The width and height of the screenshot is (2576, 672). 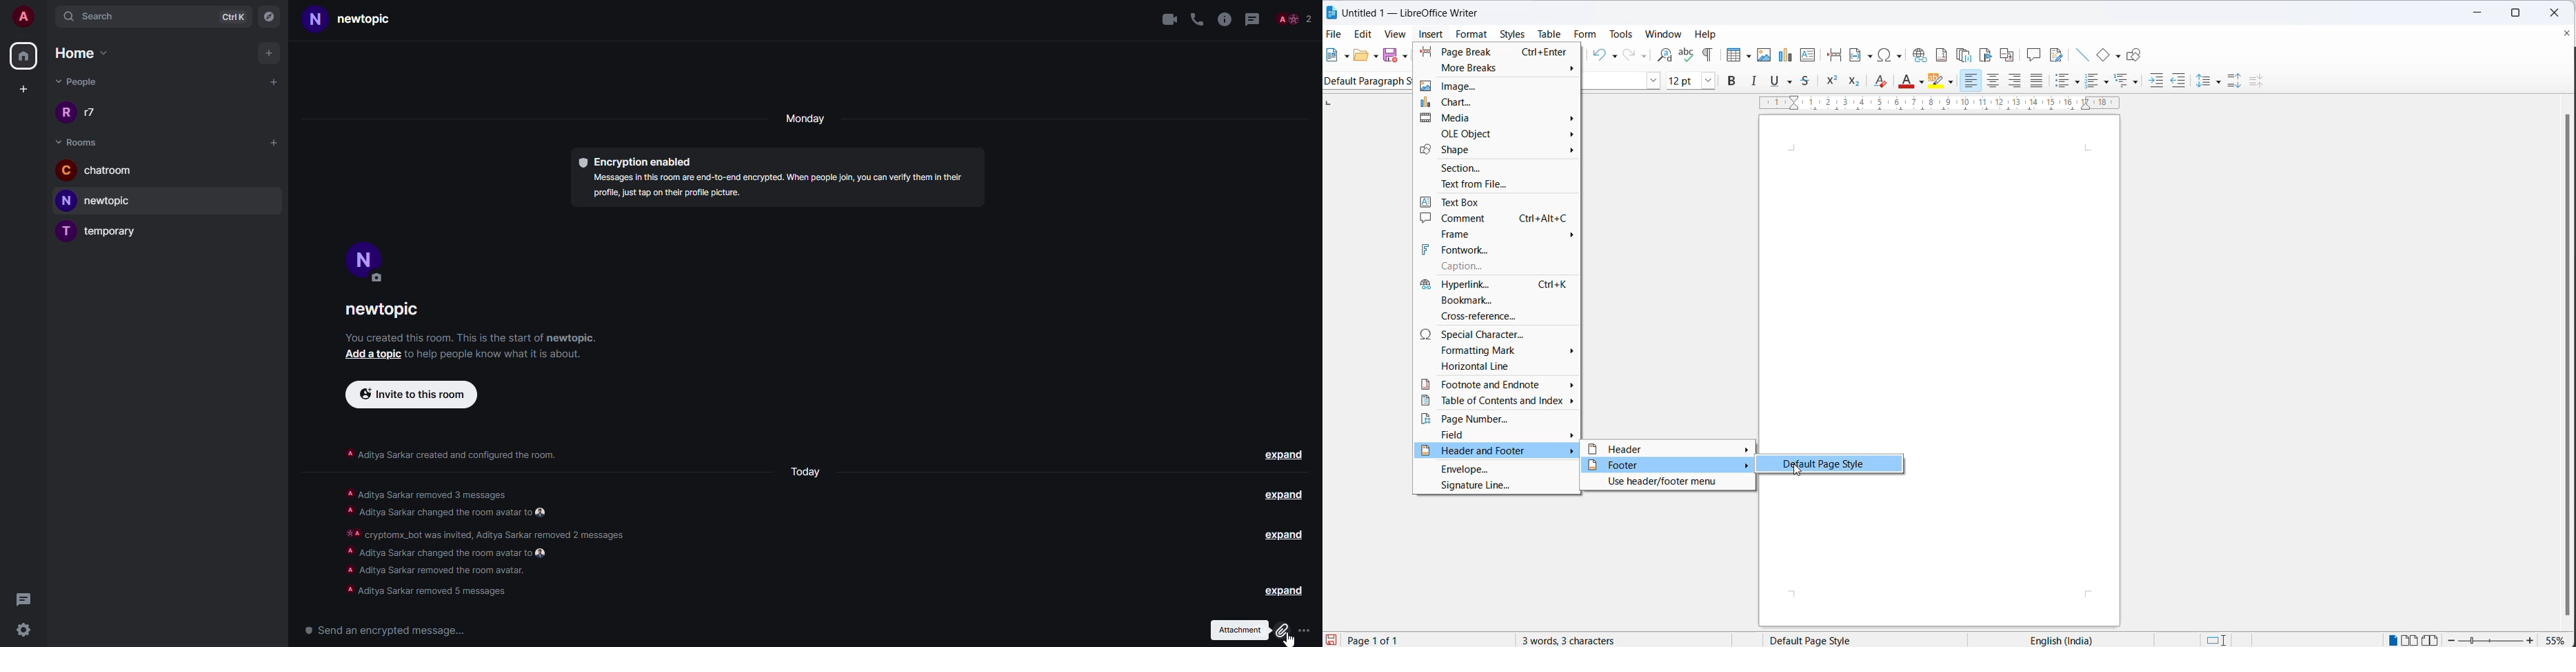 I want to click on character highlighting icon, so click(x=1938, y=81).